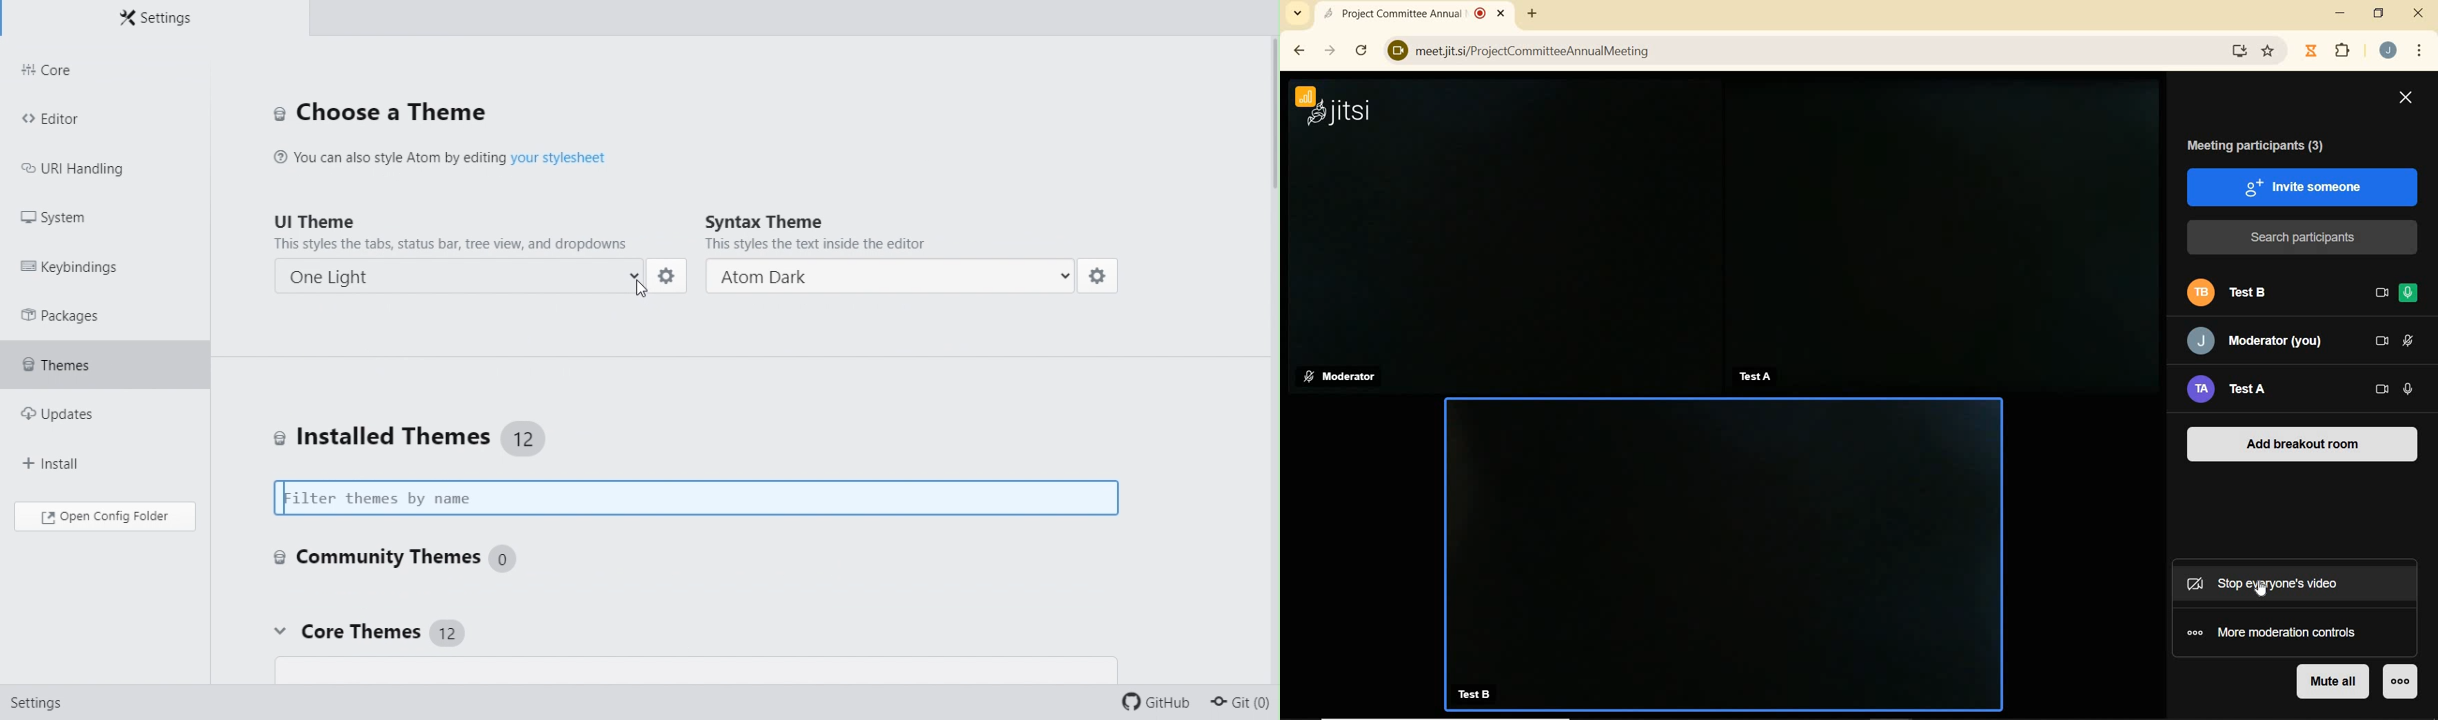 This screenshot has height=728, width=2464. Describe the element at coordinates (878, 235) in the screenshot. I see `Syntax theme` at that location.